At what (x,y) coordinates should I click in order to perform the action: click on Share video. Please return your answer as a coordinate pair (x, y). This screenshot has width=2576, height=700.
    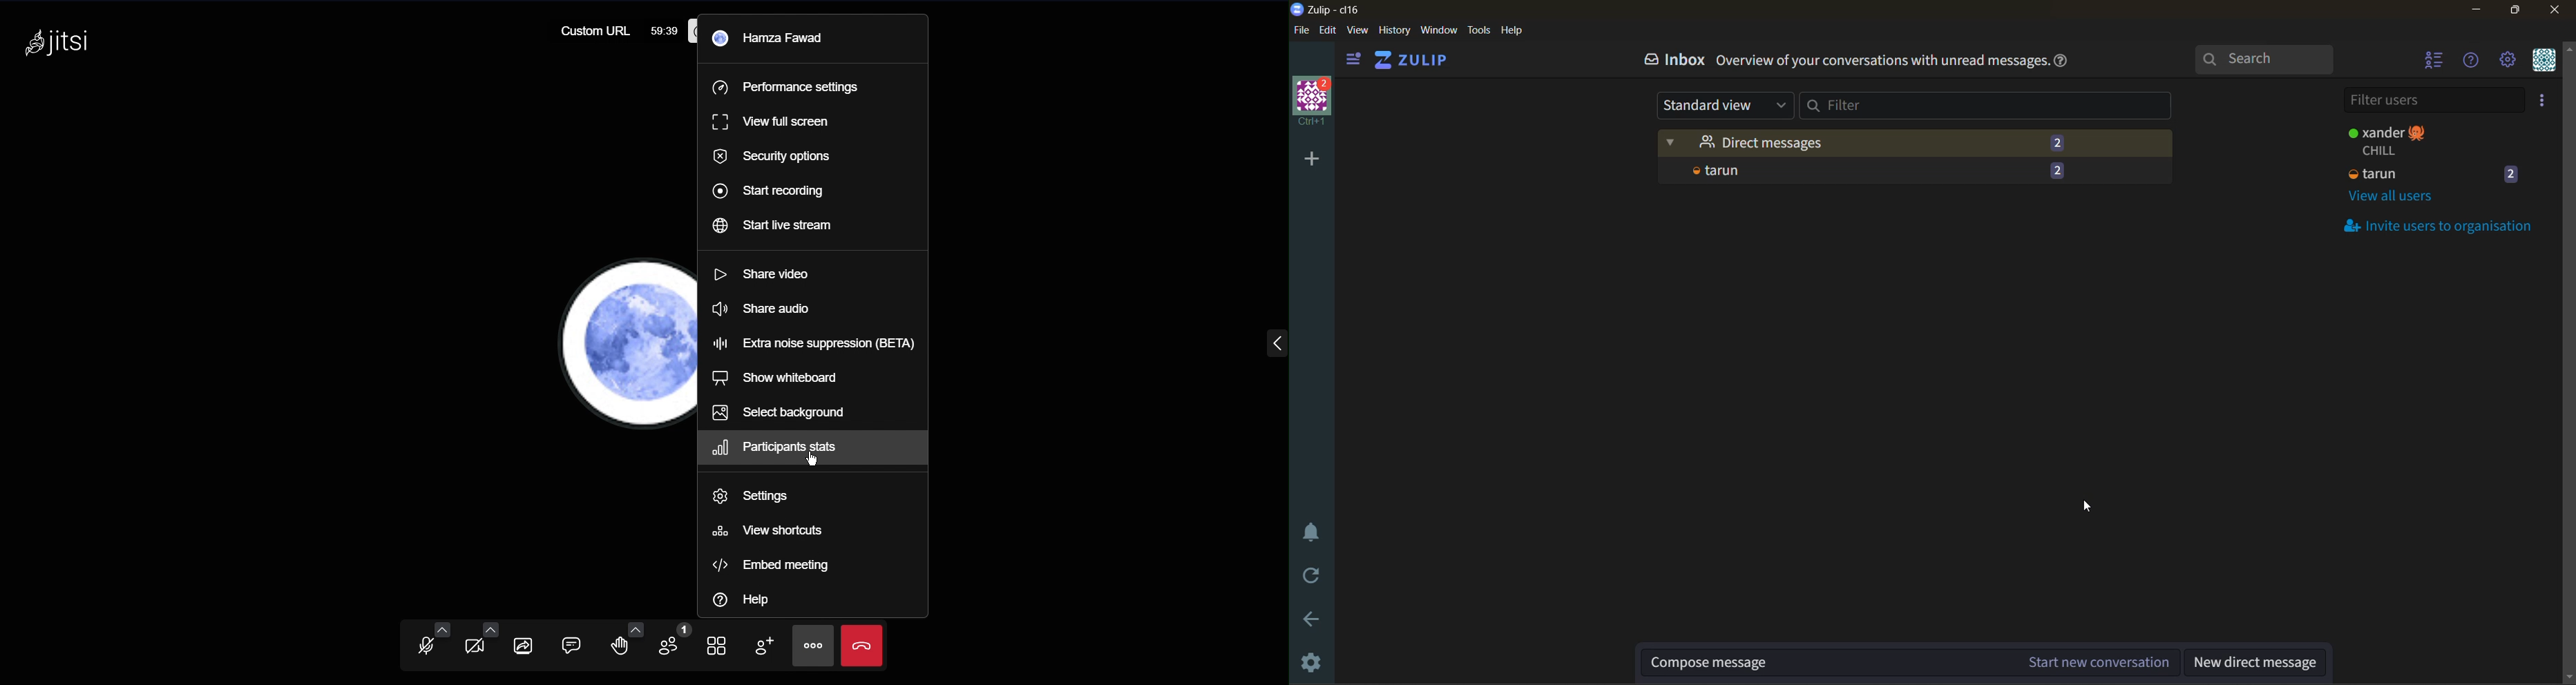
    Looking at the image, I should click on (768, 274).